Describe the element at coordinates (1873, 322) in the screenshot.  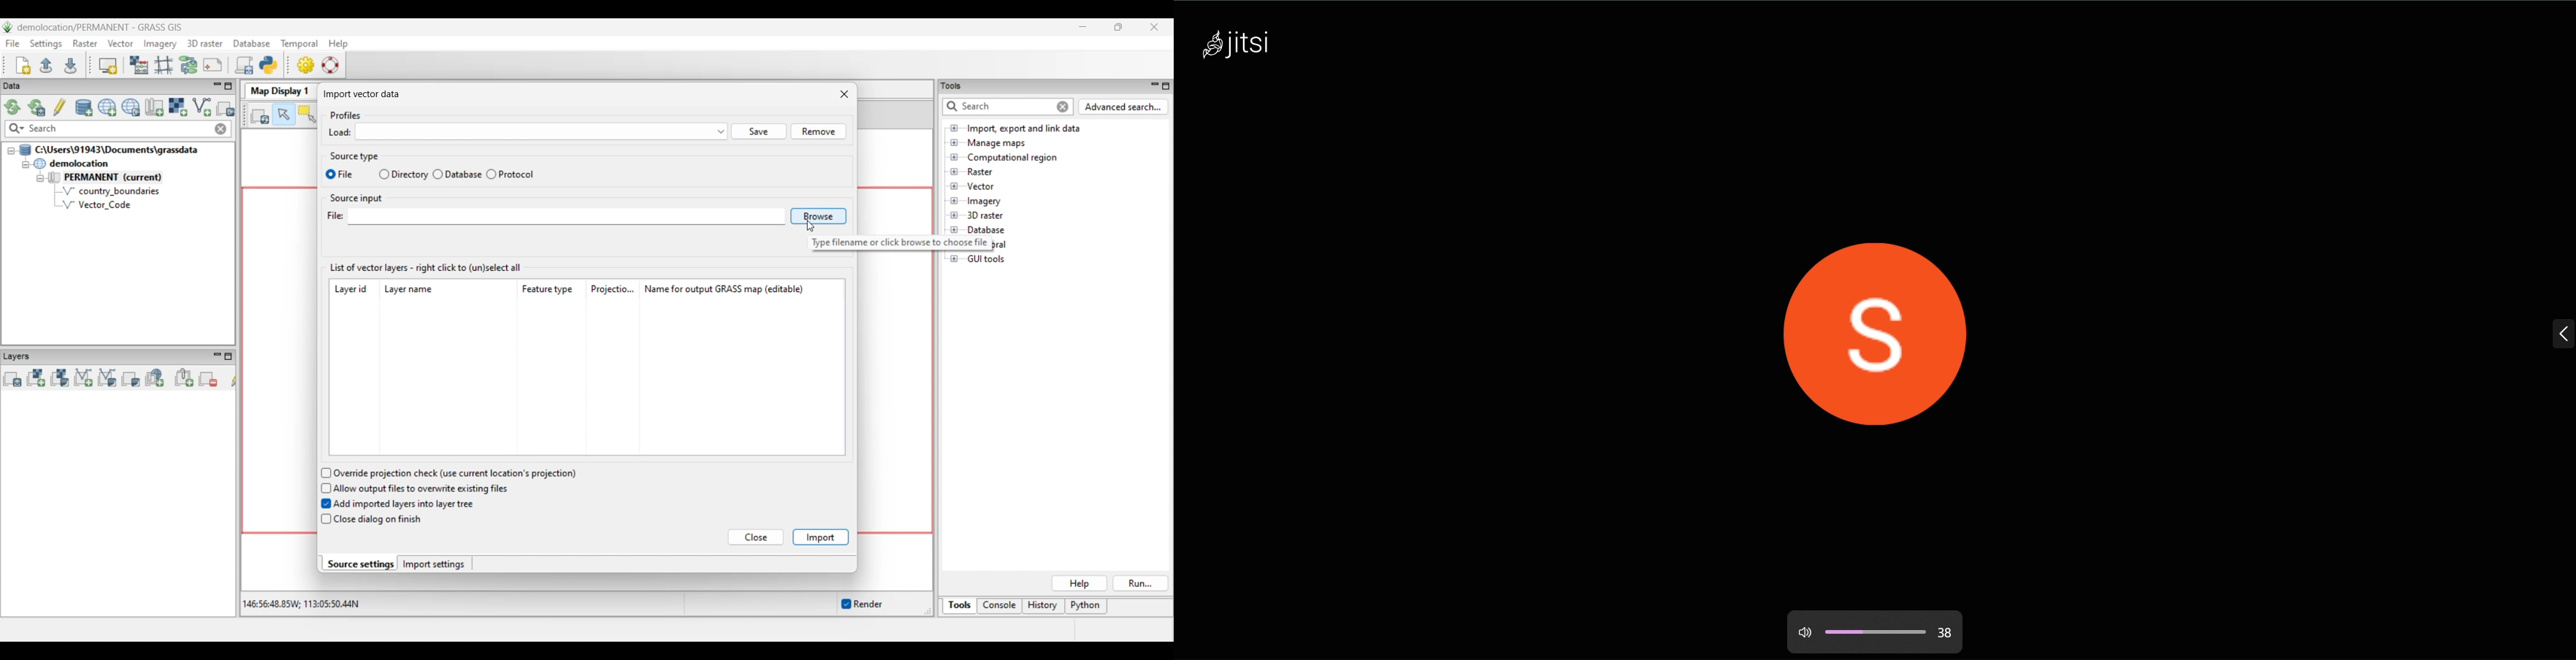
I see `display picture` at that location.